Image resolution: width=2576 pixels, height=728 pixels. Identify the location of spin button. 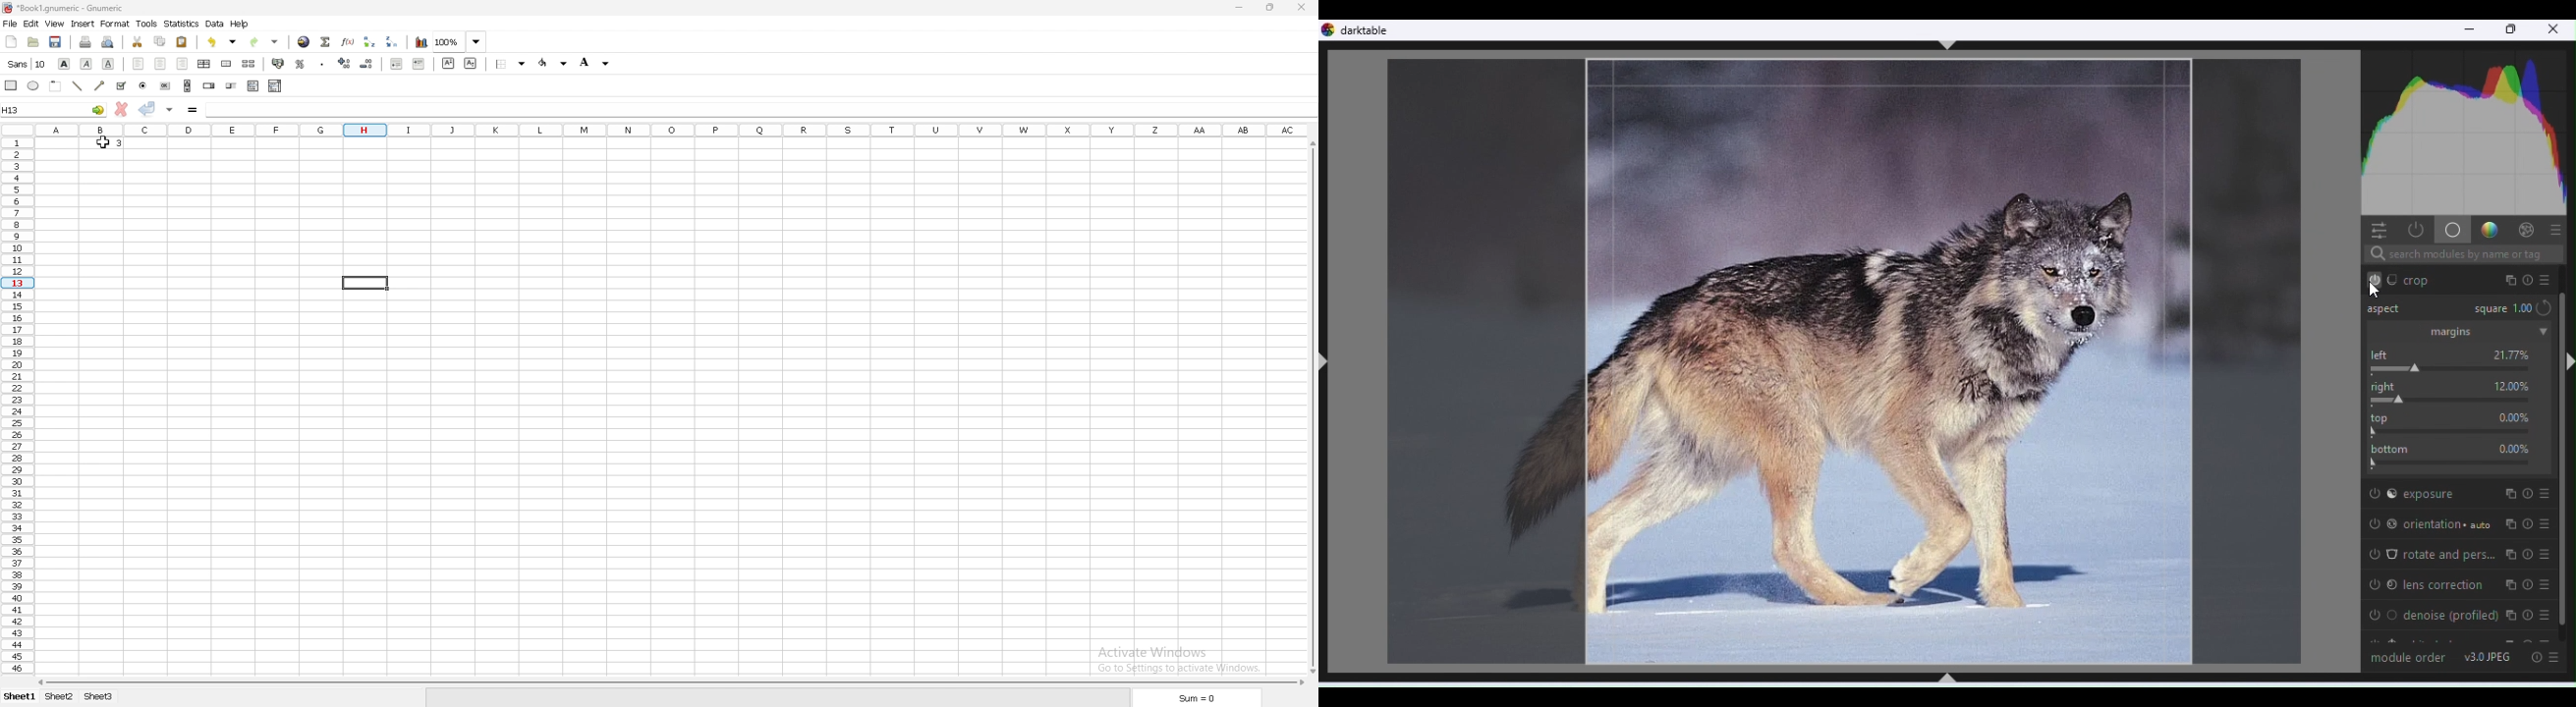
(209, 85).